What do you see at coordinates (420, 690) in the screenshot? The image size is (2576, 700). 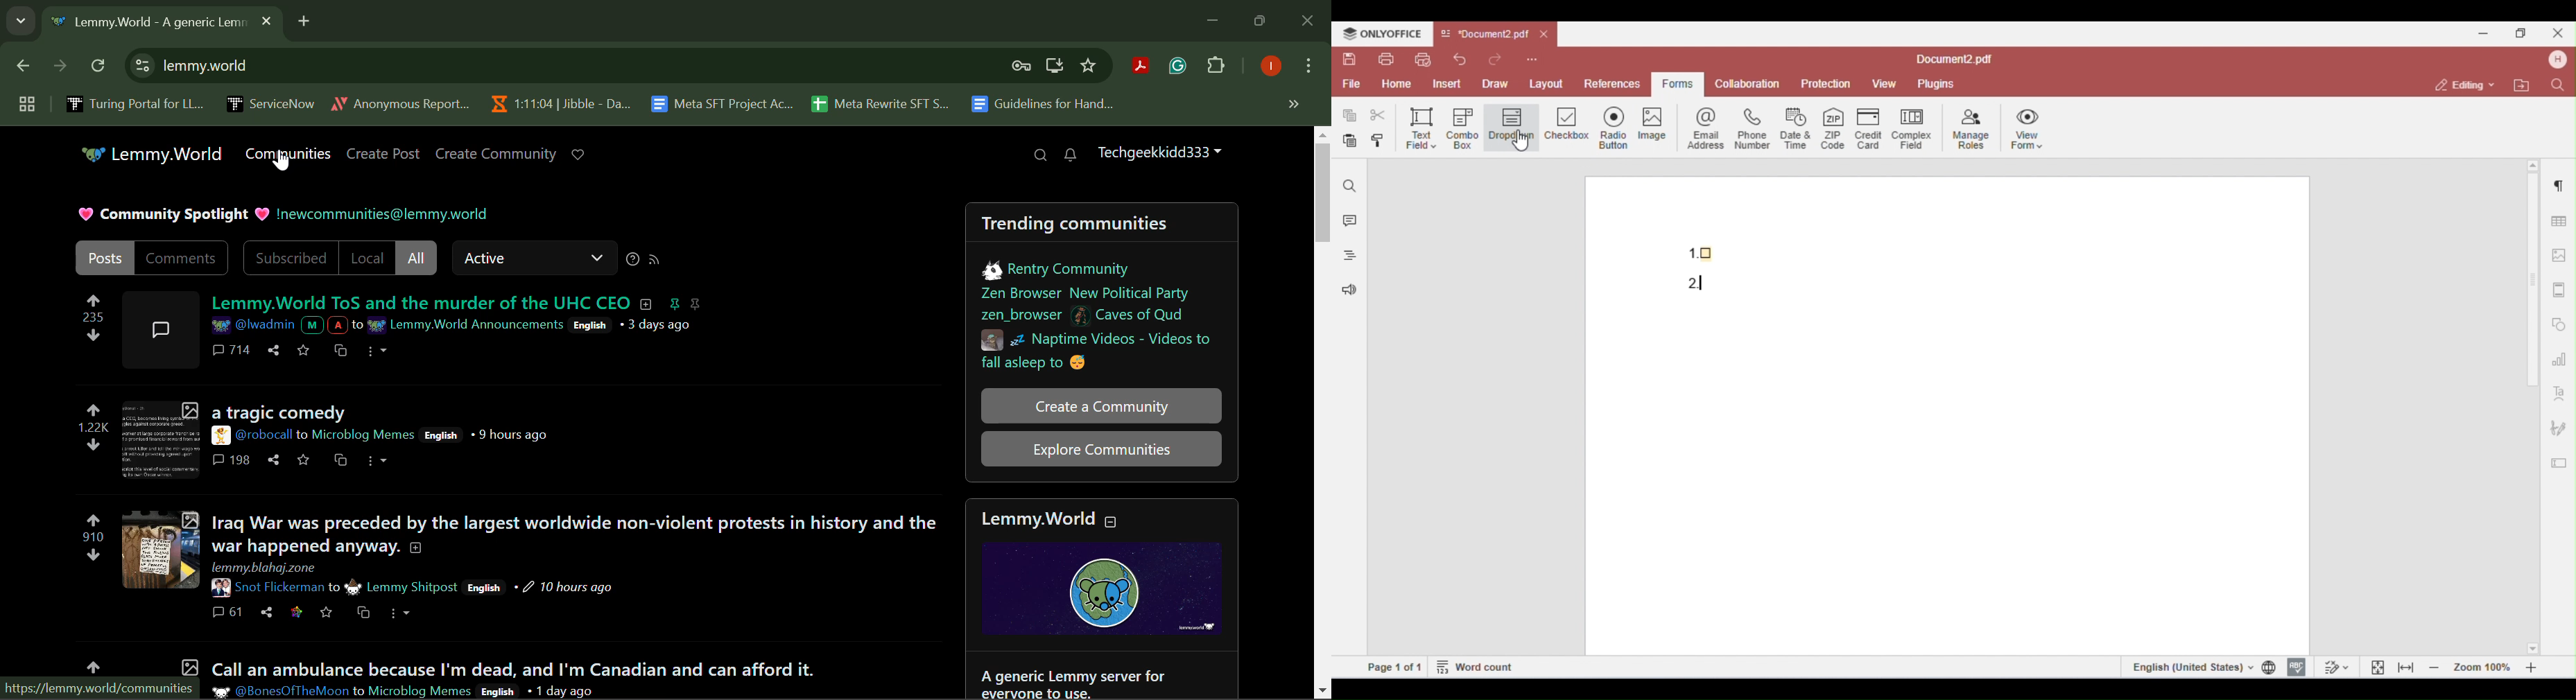 I see `Microblog Memes` at bounding box center [420, 690].